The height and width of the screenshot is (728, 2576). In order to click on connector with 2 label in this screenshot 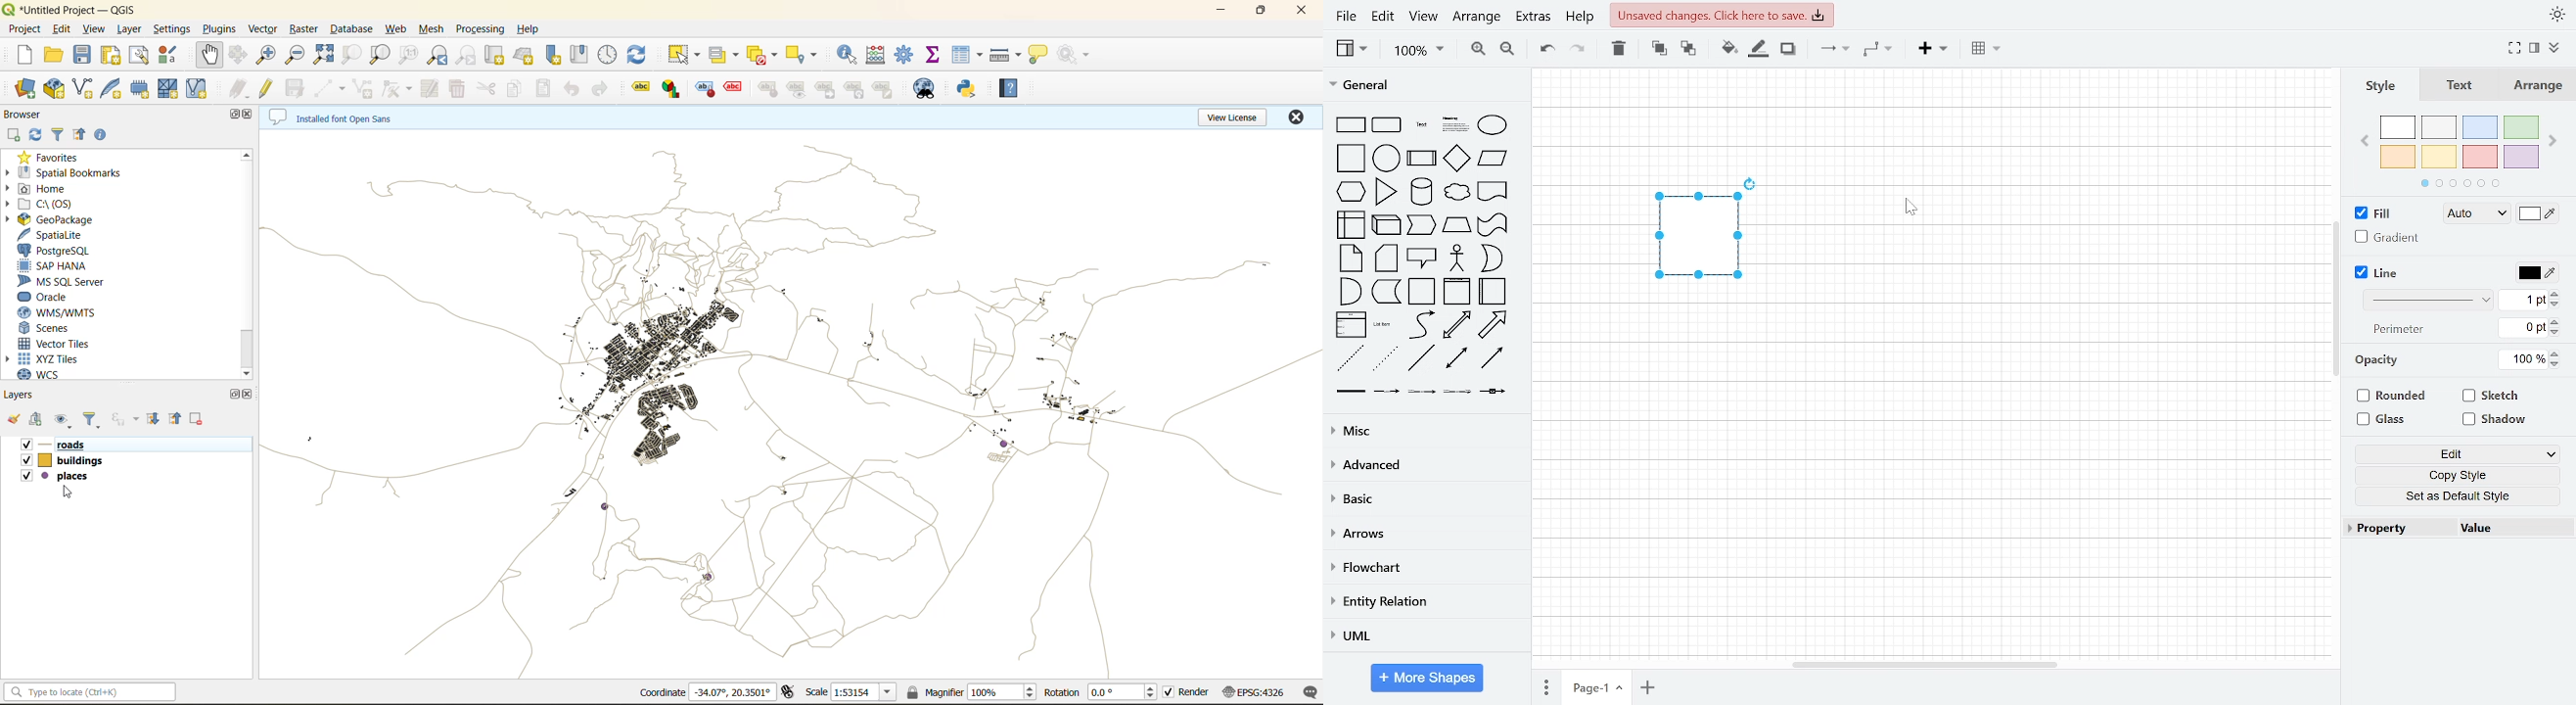, I will do `click(1423, 393)`.